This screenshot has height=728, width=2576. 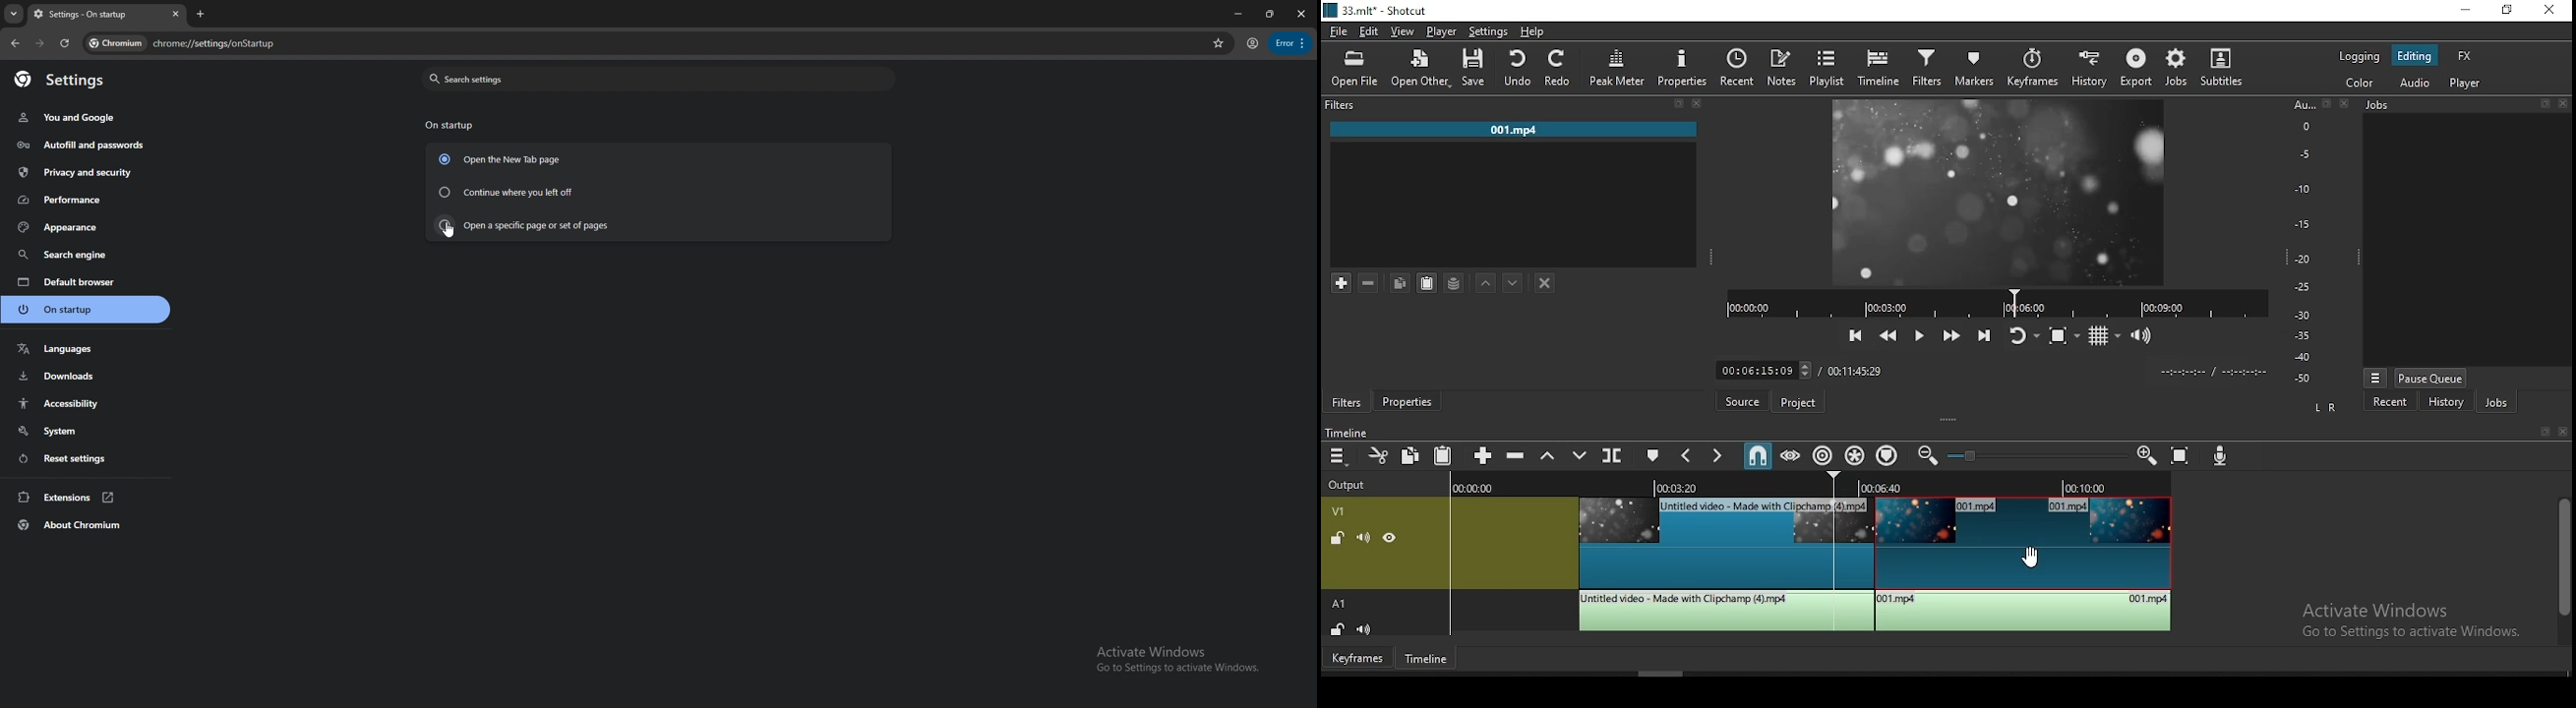 I want to click on minimize, so click(x=2465, y=10).